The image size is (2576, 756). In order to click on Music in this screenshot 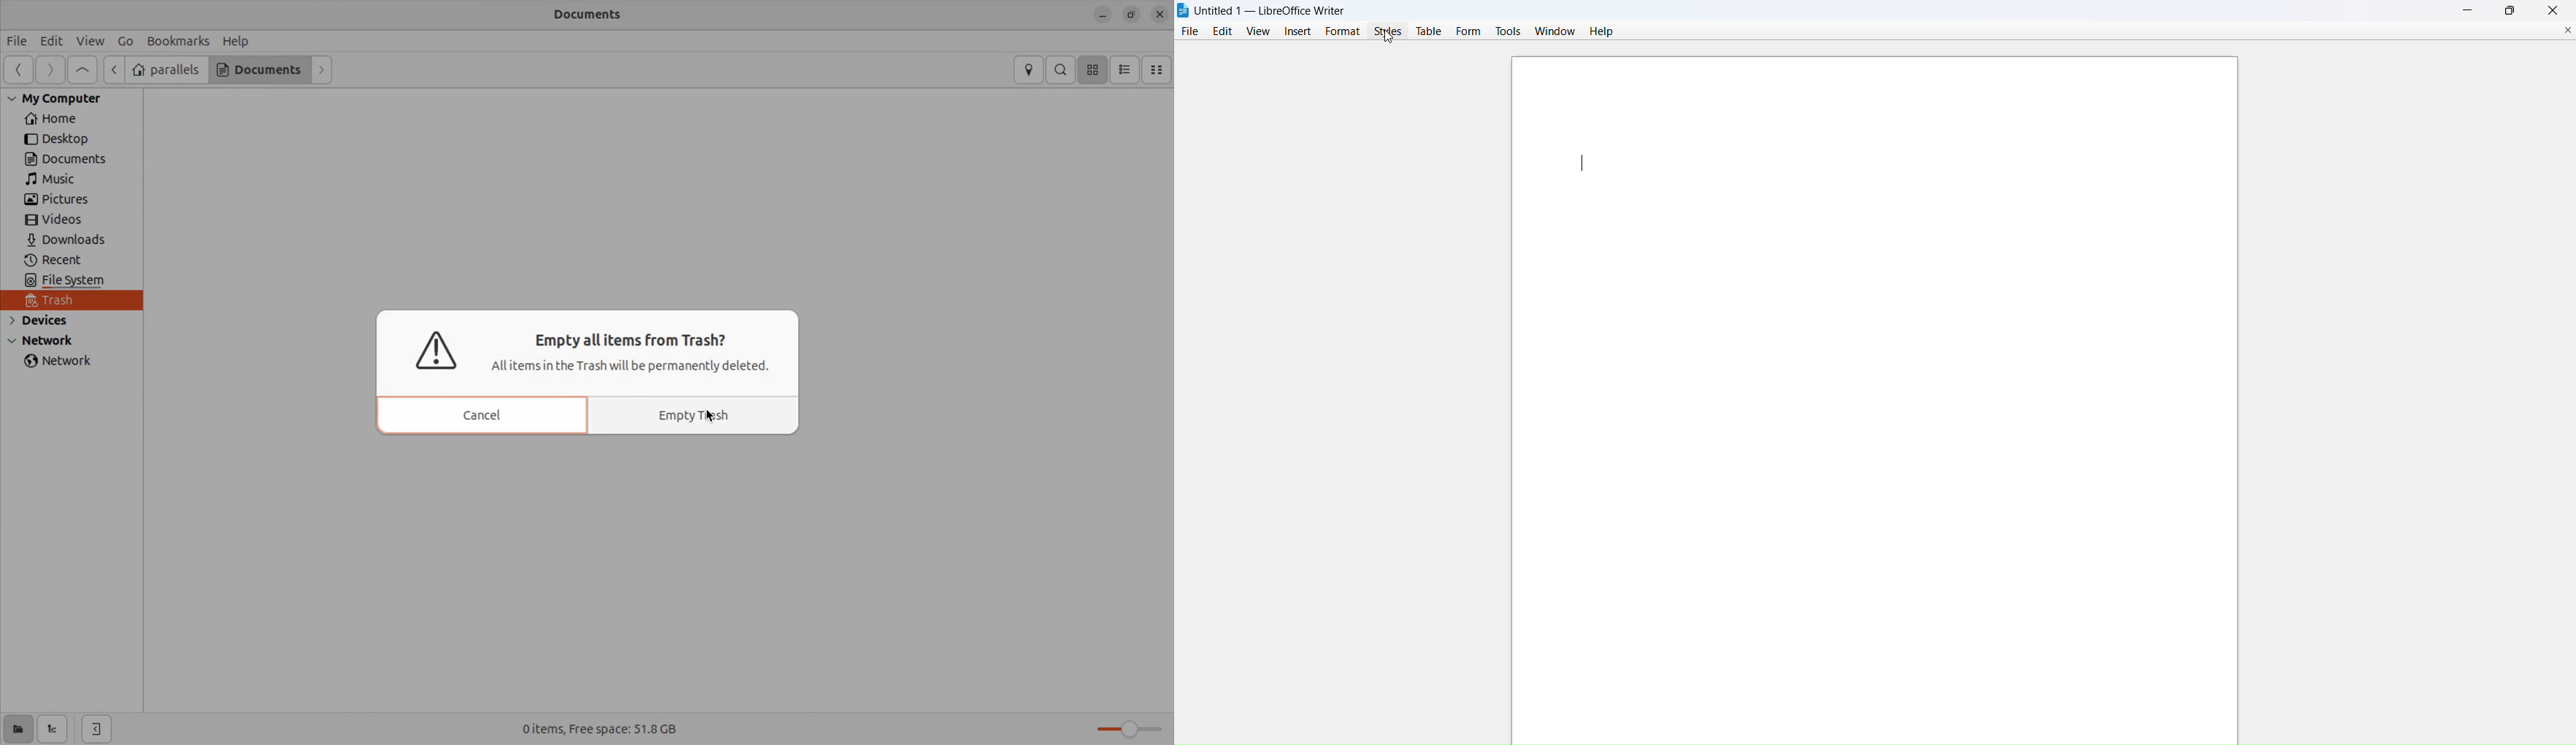, I will do `click(68, 180)`.